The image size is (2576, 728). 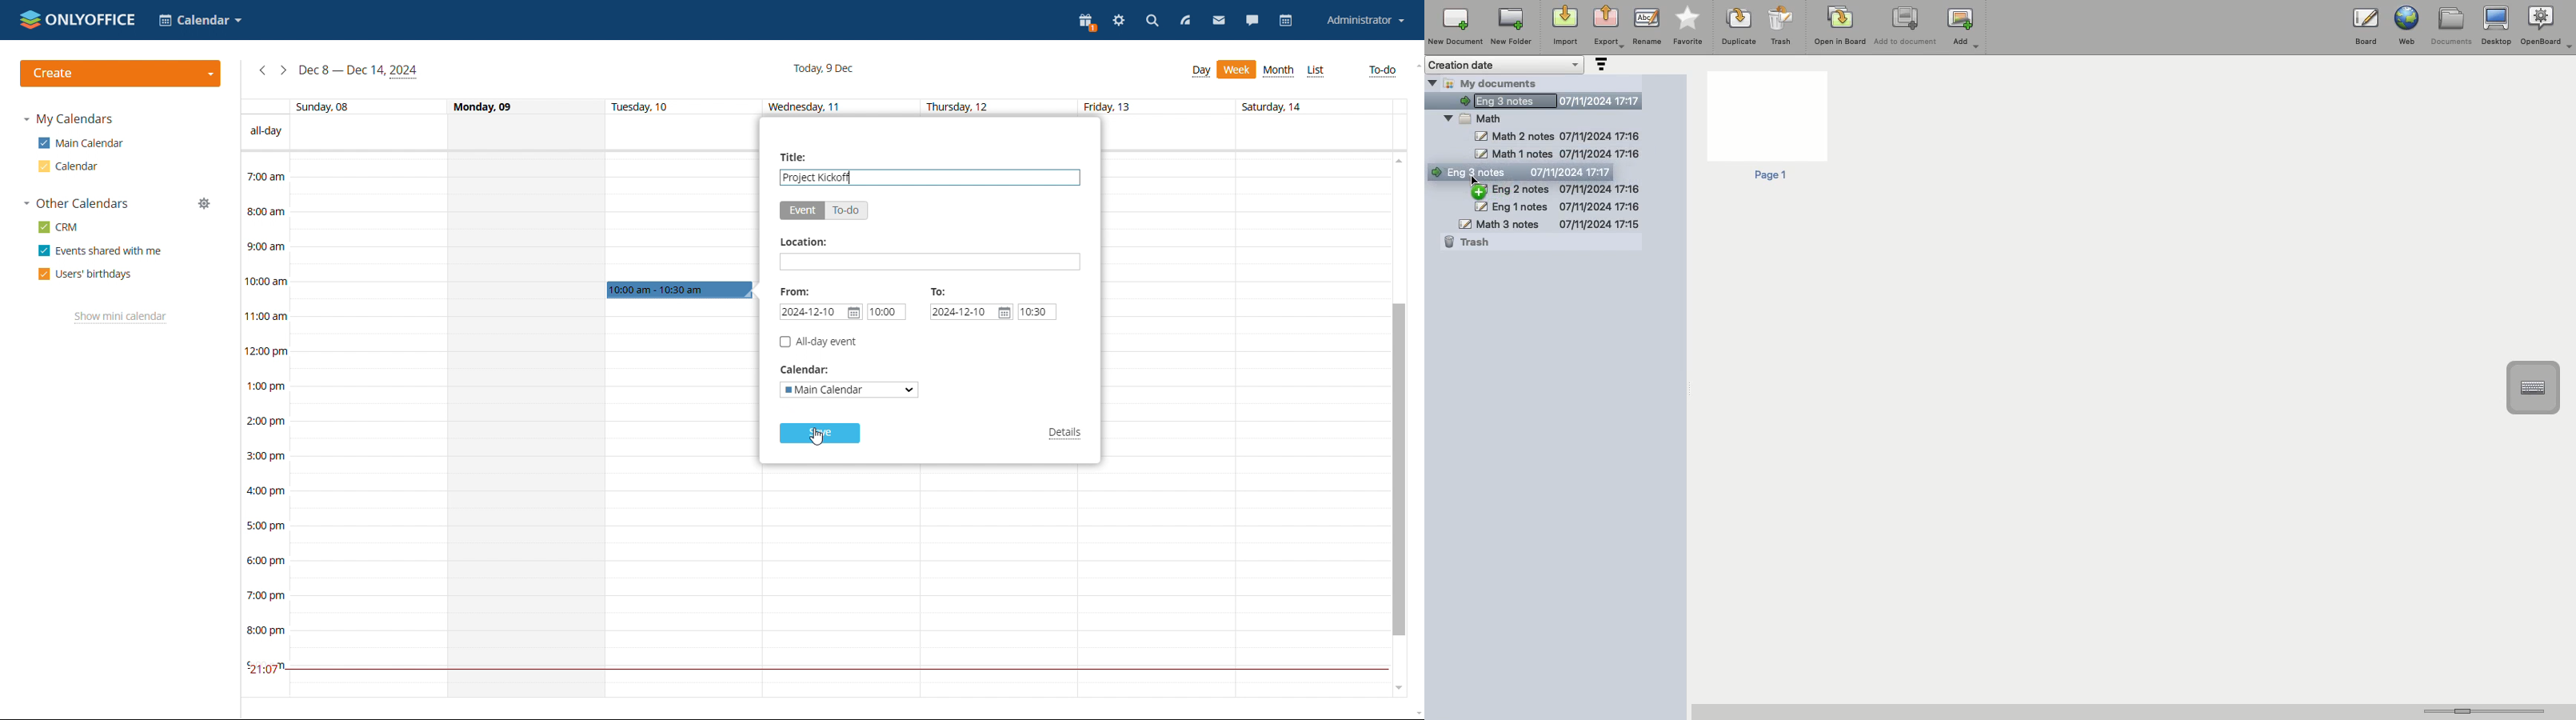 I want to click on other calendars, so click(x=76, y=204).